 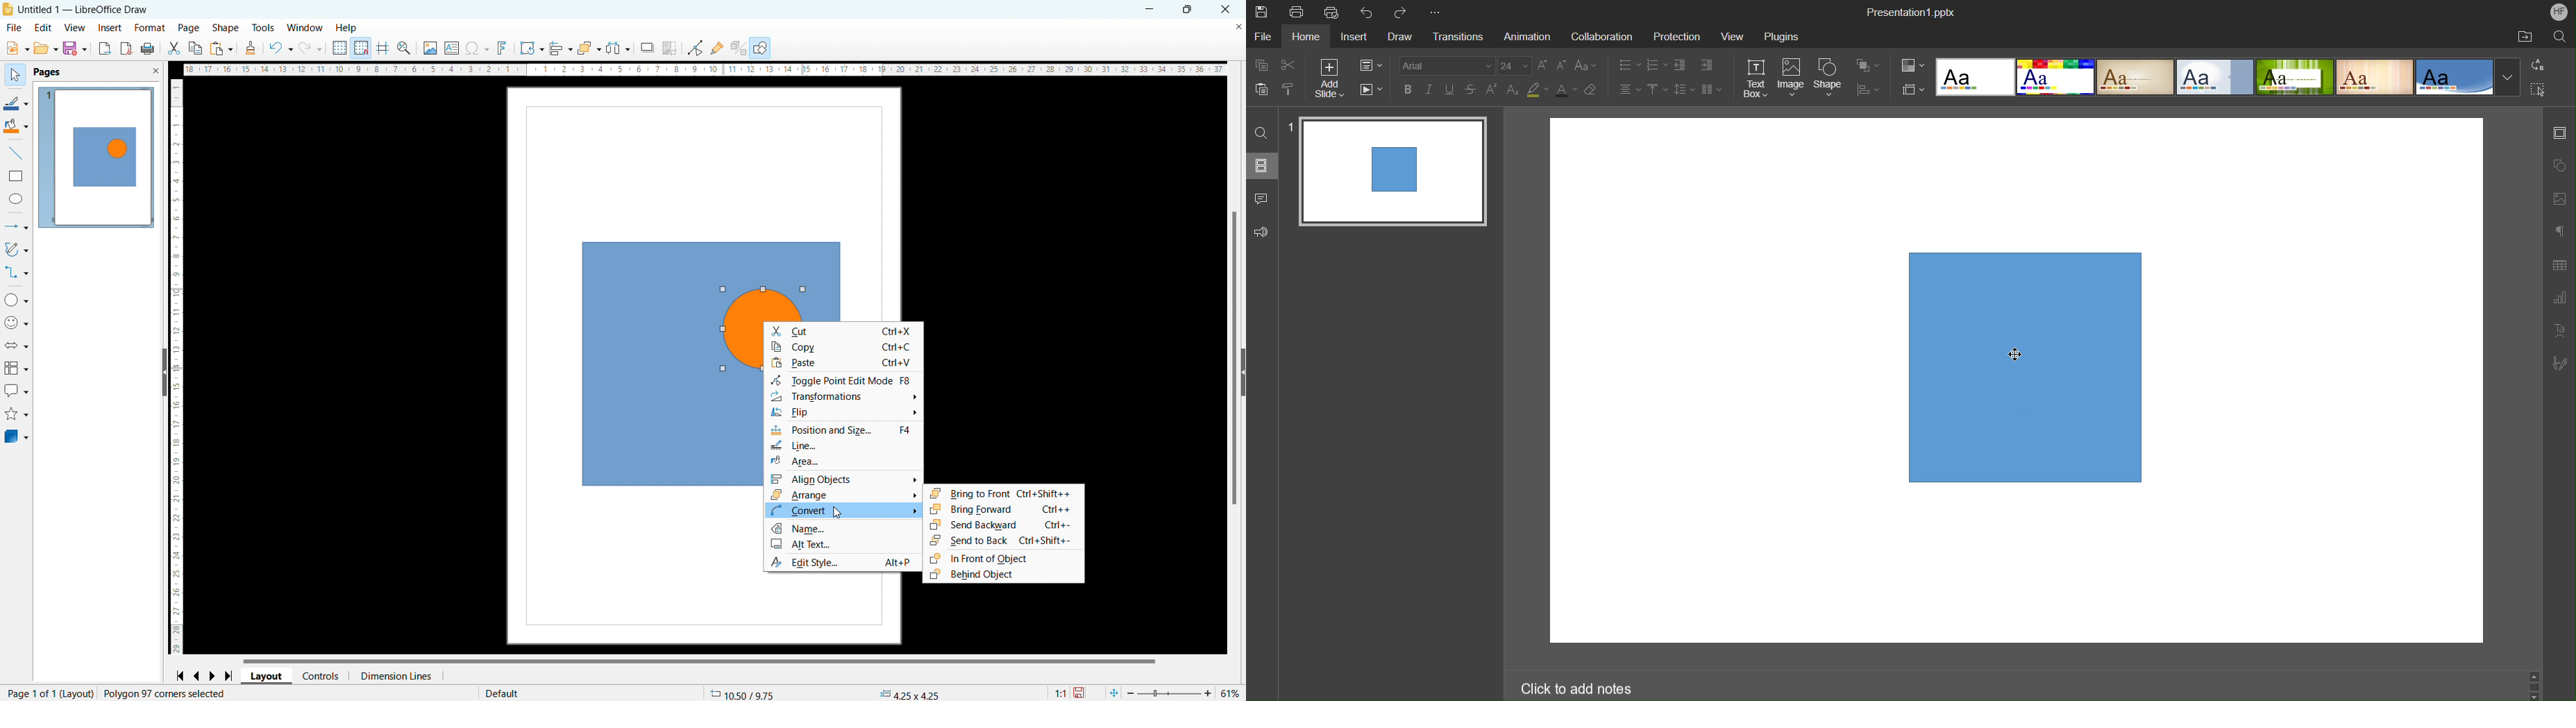 What do you see at coordinates (843, 510) in the screenshot?
I see `convert options` at bounding box center [843, 510].